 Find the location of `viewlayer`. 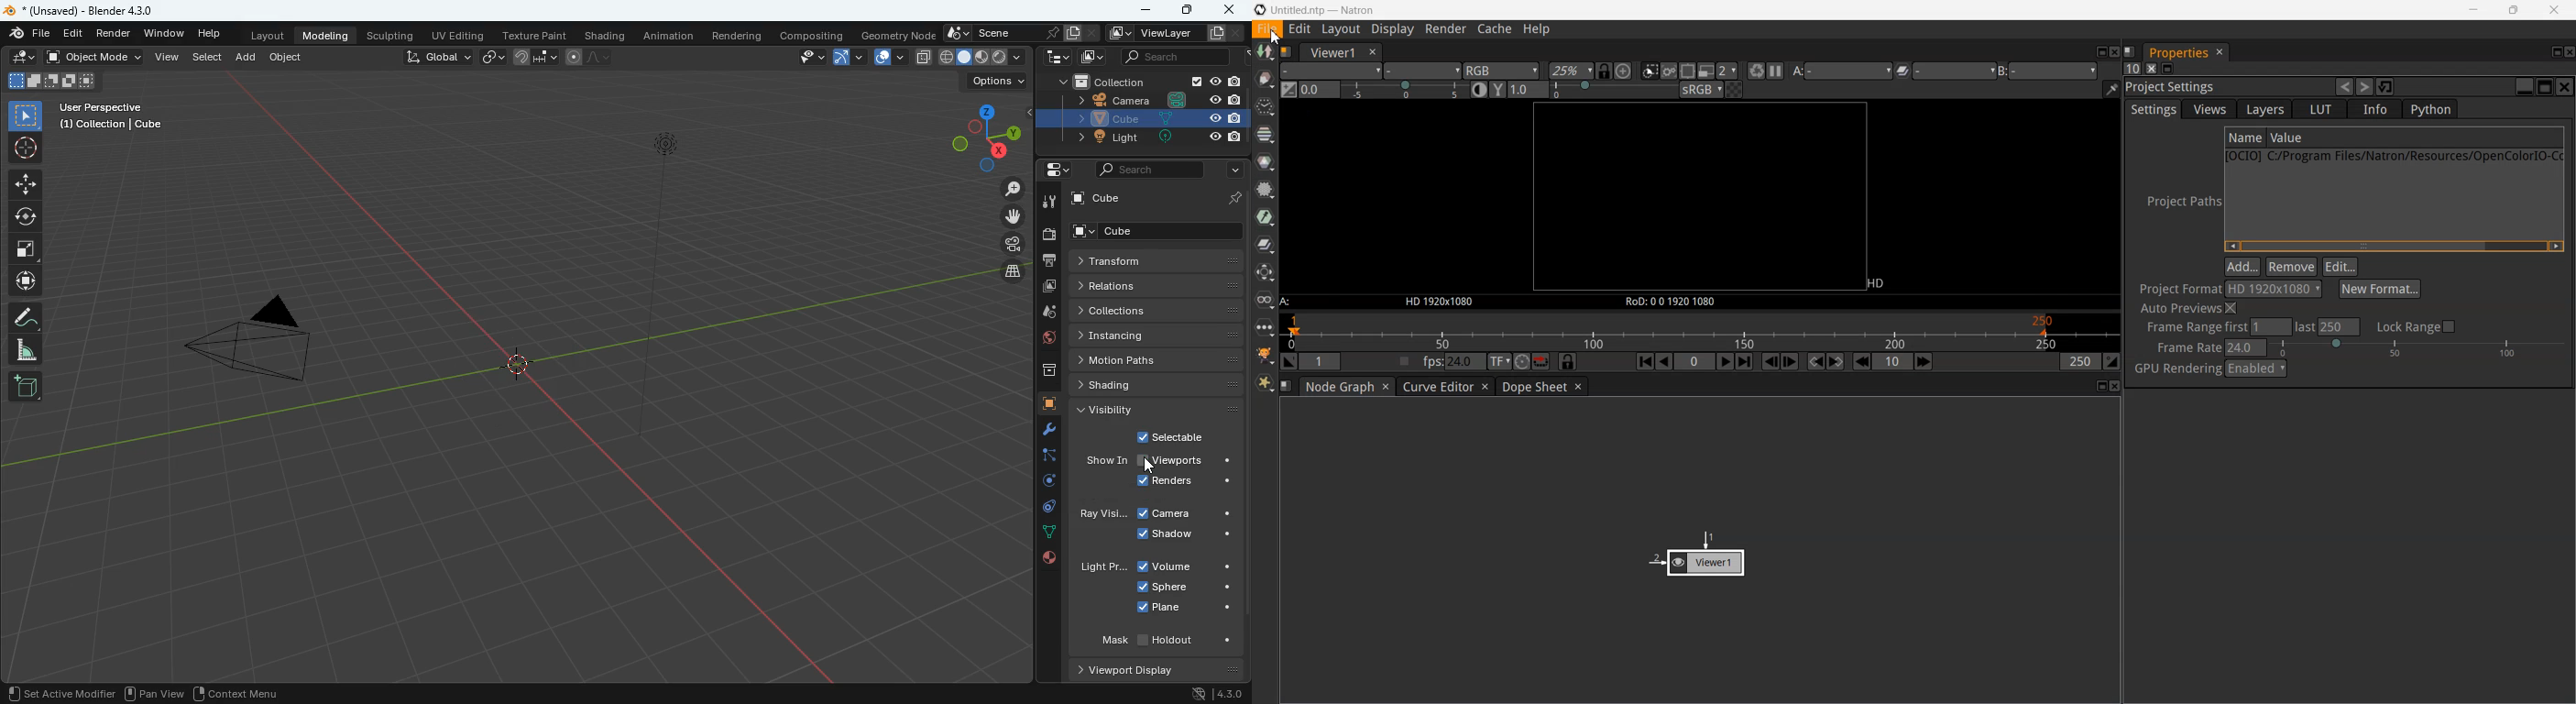

viewlayer is located at coordinates (1173, 33).